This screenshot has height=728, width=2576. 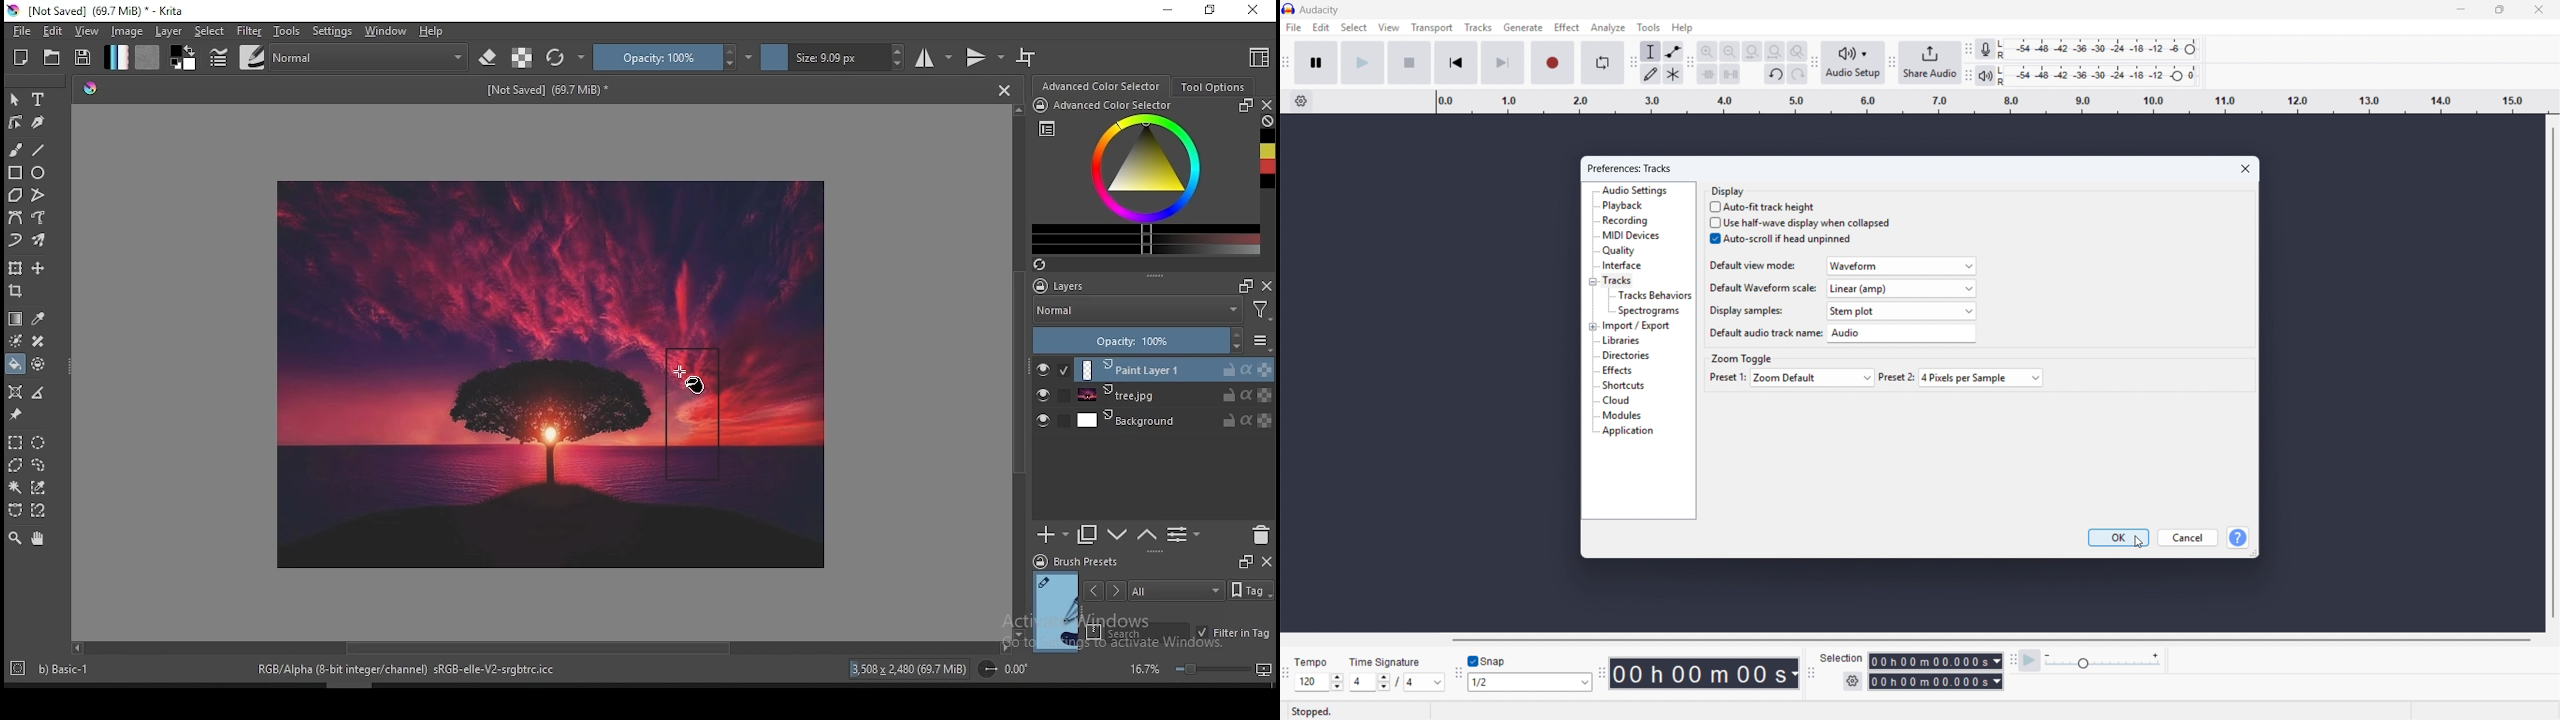 I want to click on audio settings, so click(x=1635, y=190).